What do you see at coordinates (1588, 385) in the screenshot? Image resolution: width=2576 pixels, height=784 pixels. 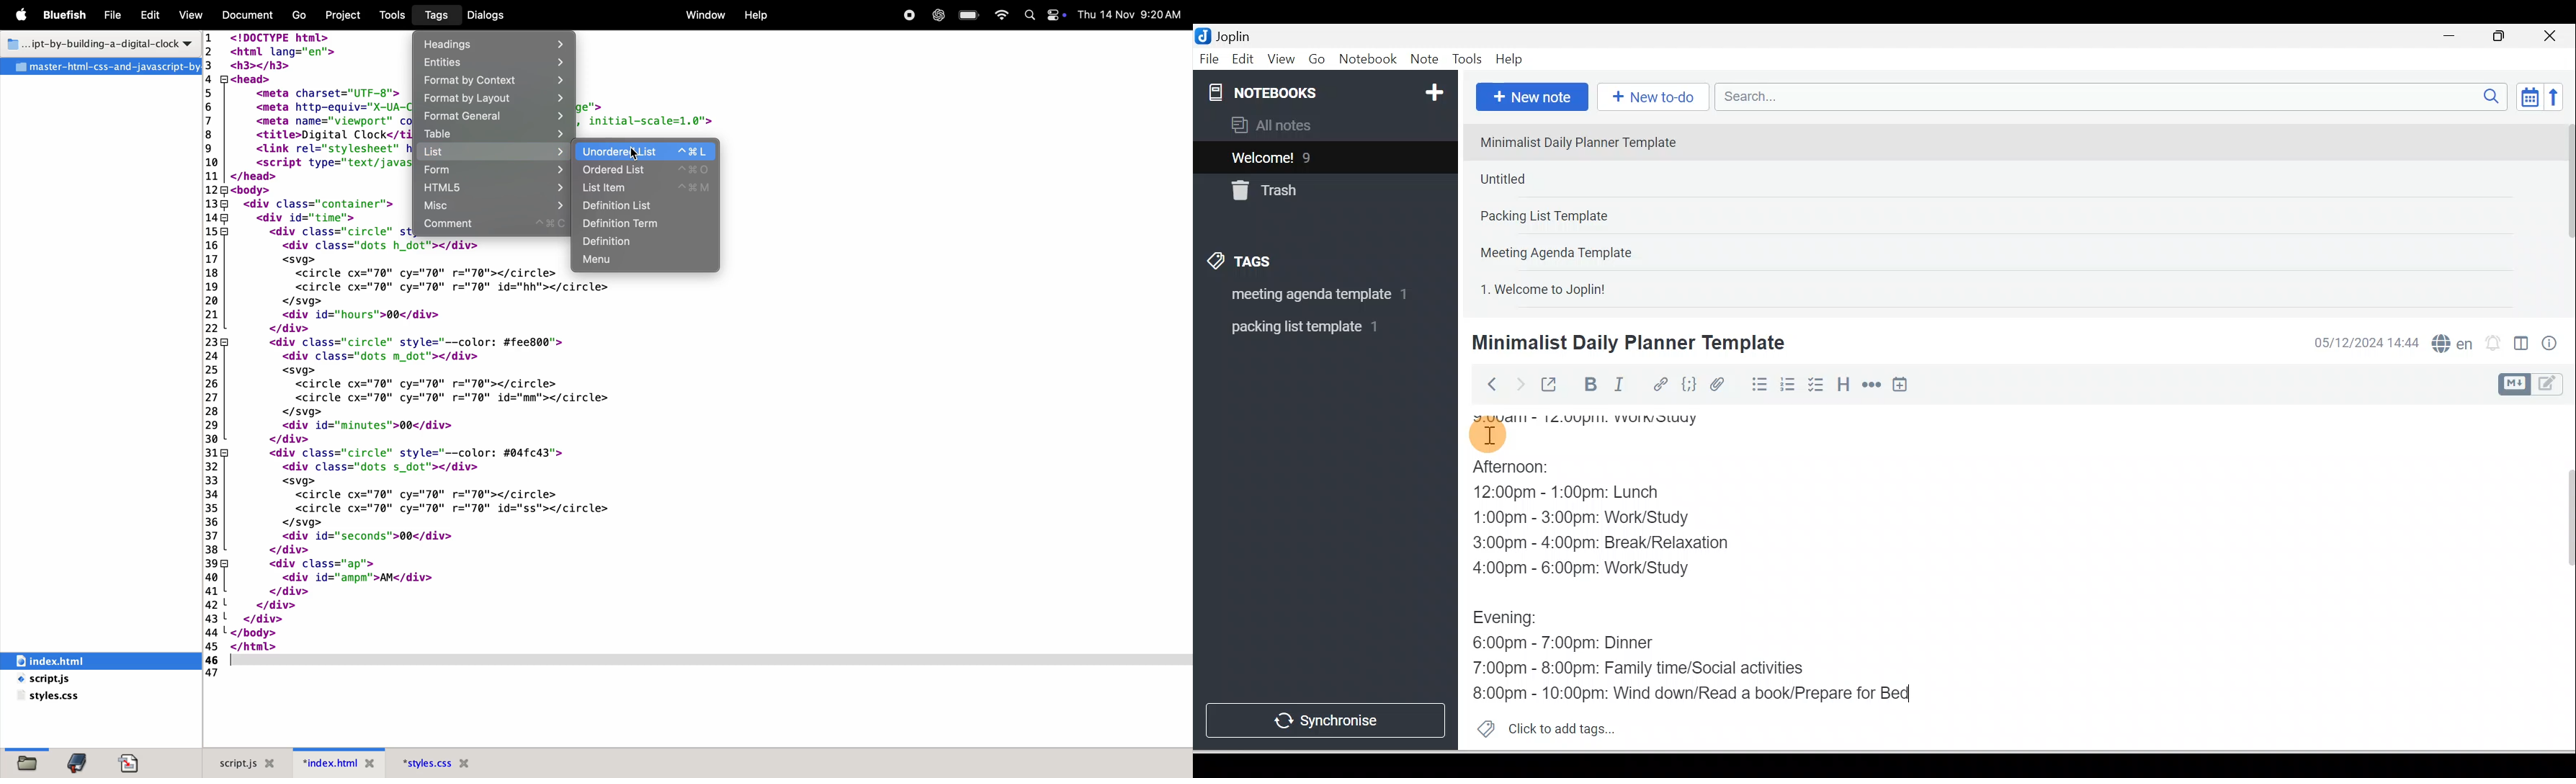 I see `Bold` at bounding box center [1588, 385].